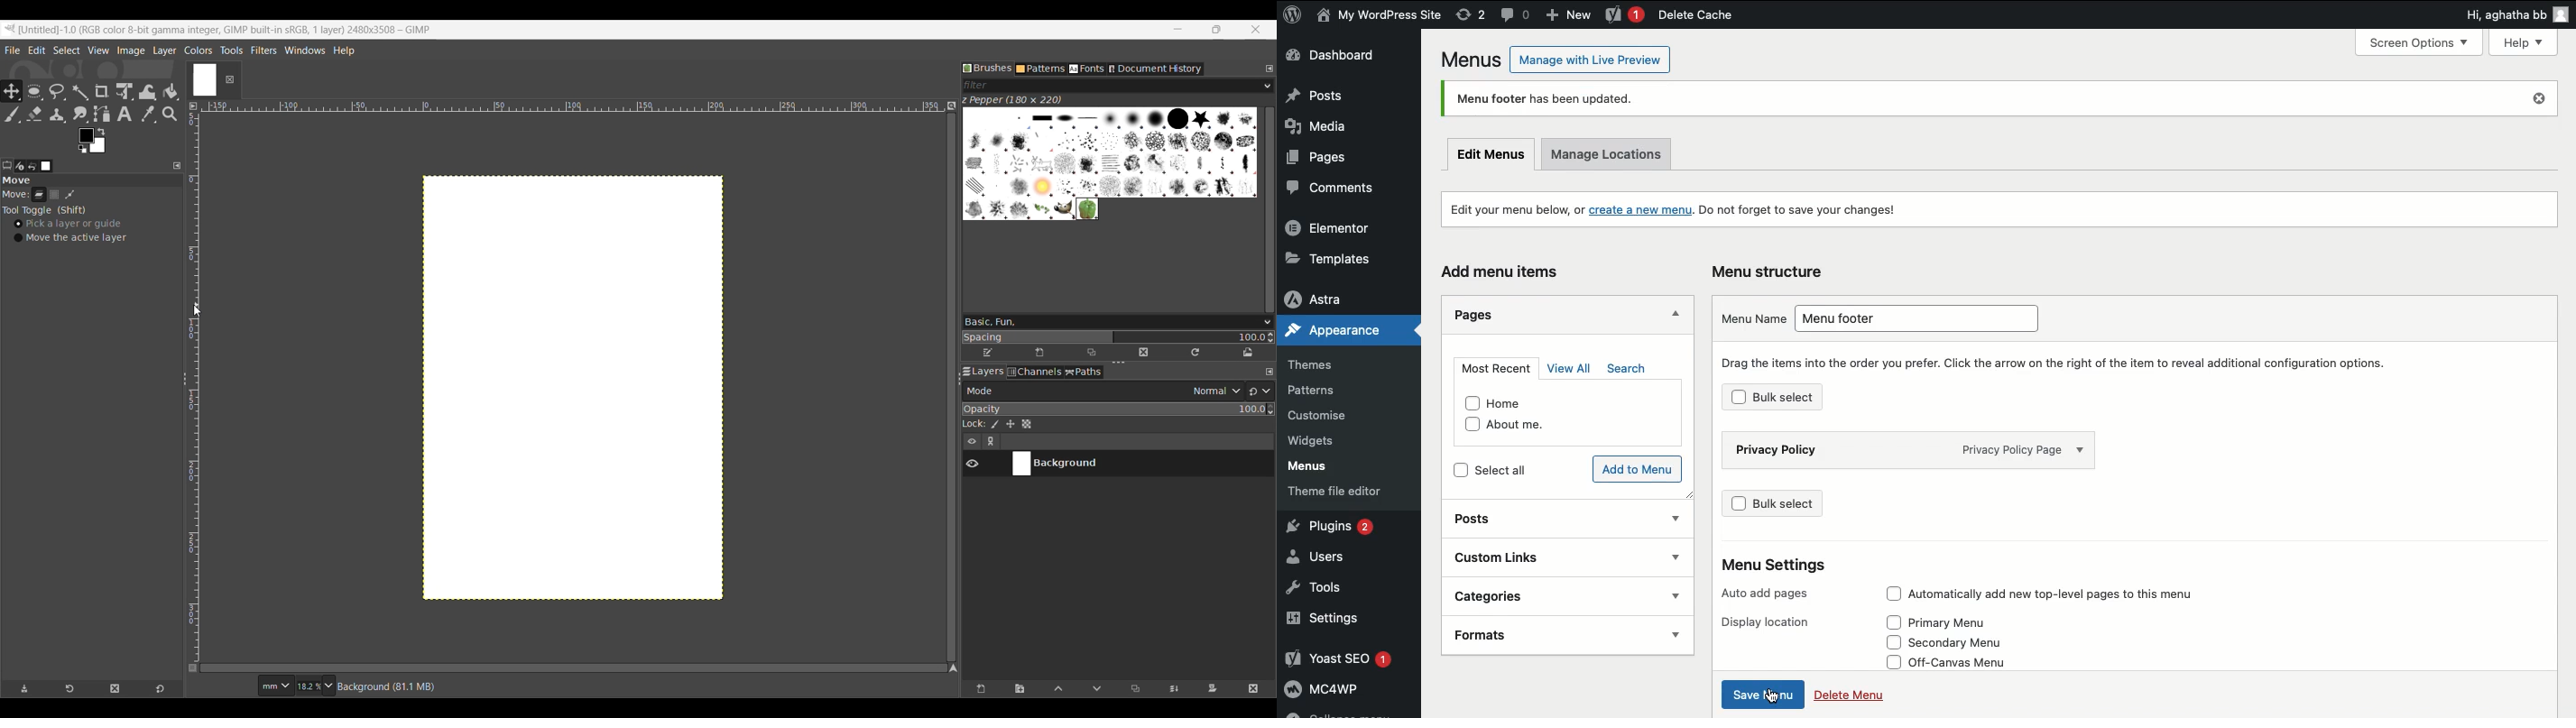  What do you see at coordinates (1521, 474) in the screenshot?
I see `Select all` at bounding box center [1521, 474].